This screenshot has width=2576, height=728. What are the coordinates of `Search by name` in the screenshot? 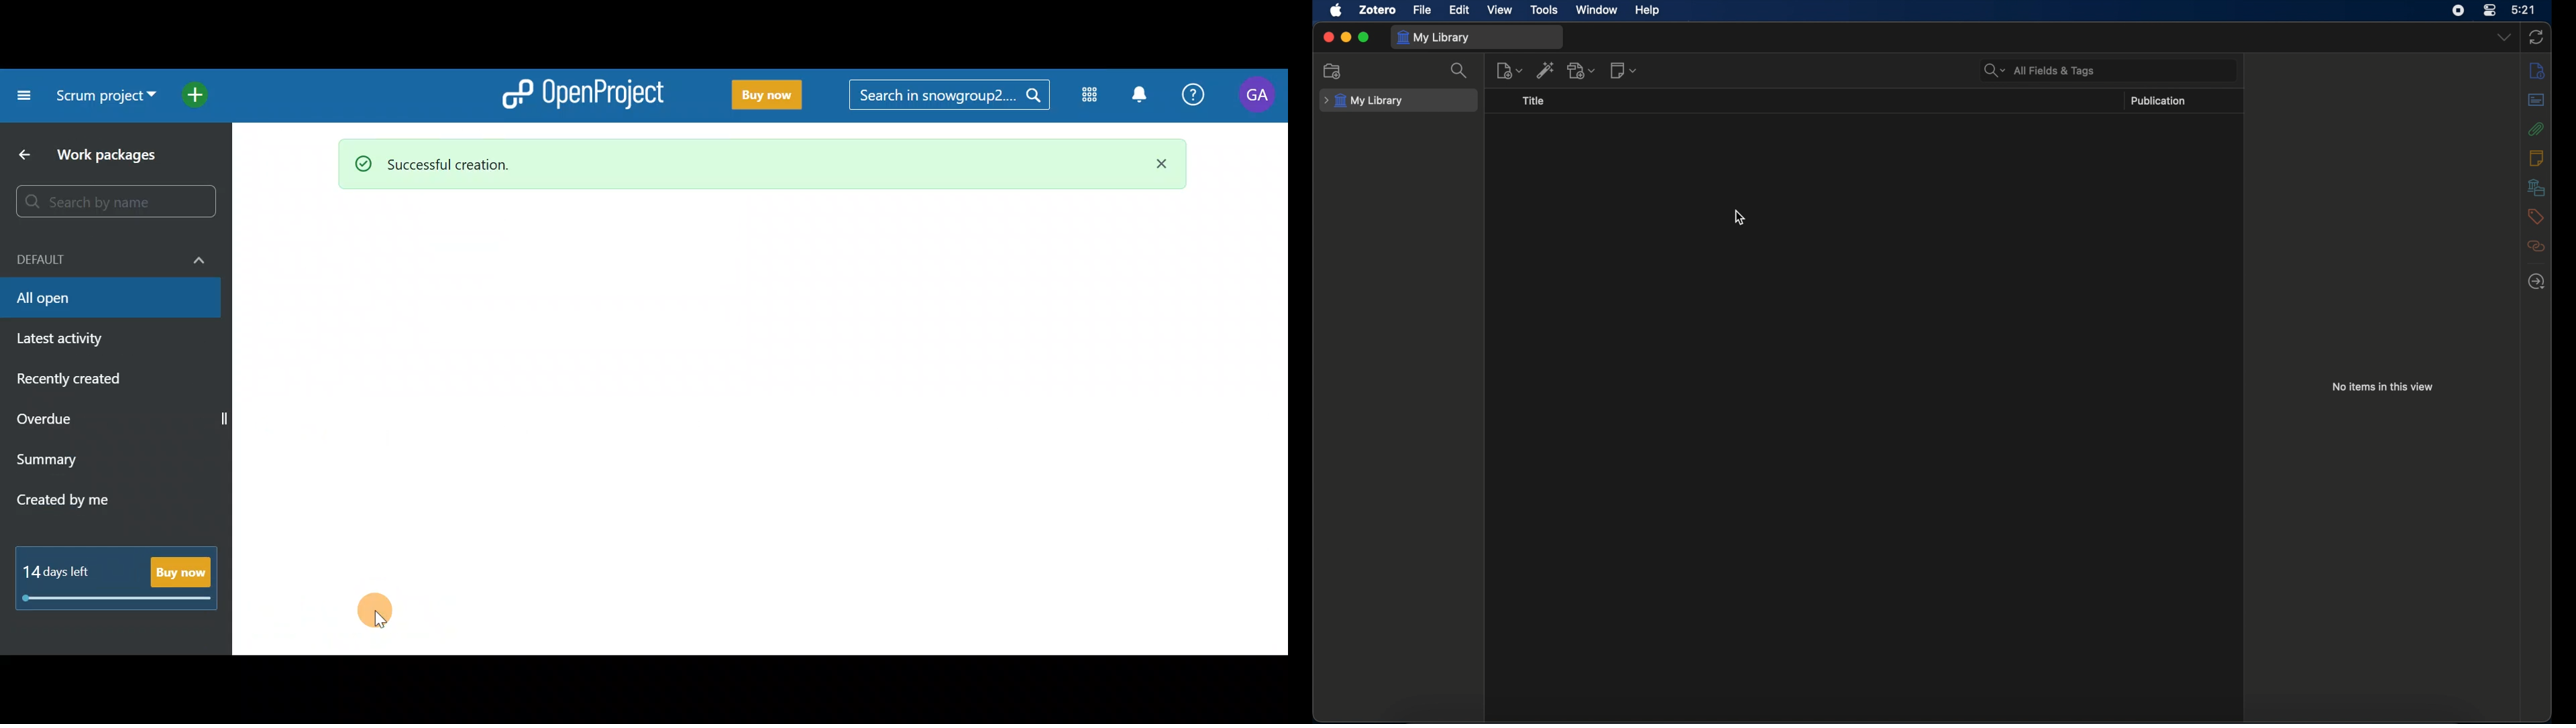 It's located at (120, 202).